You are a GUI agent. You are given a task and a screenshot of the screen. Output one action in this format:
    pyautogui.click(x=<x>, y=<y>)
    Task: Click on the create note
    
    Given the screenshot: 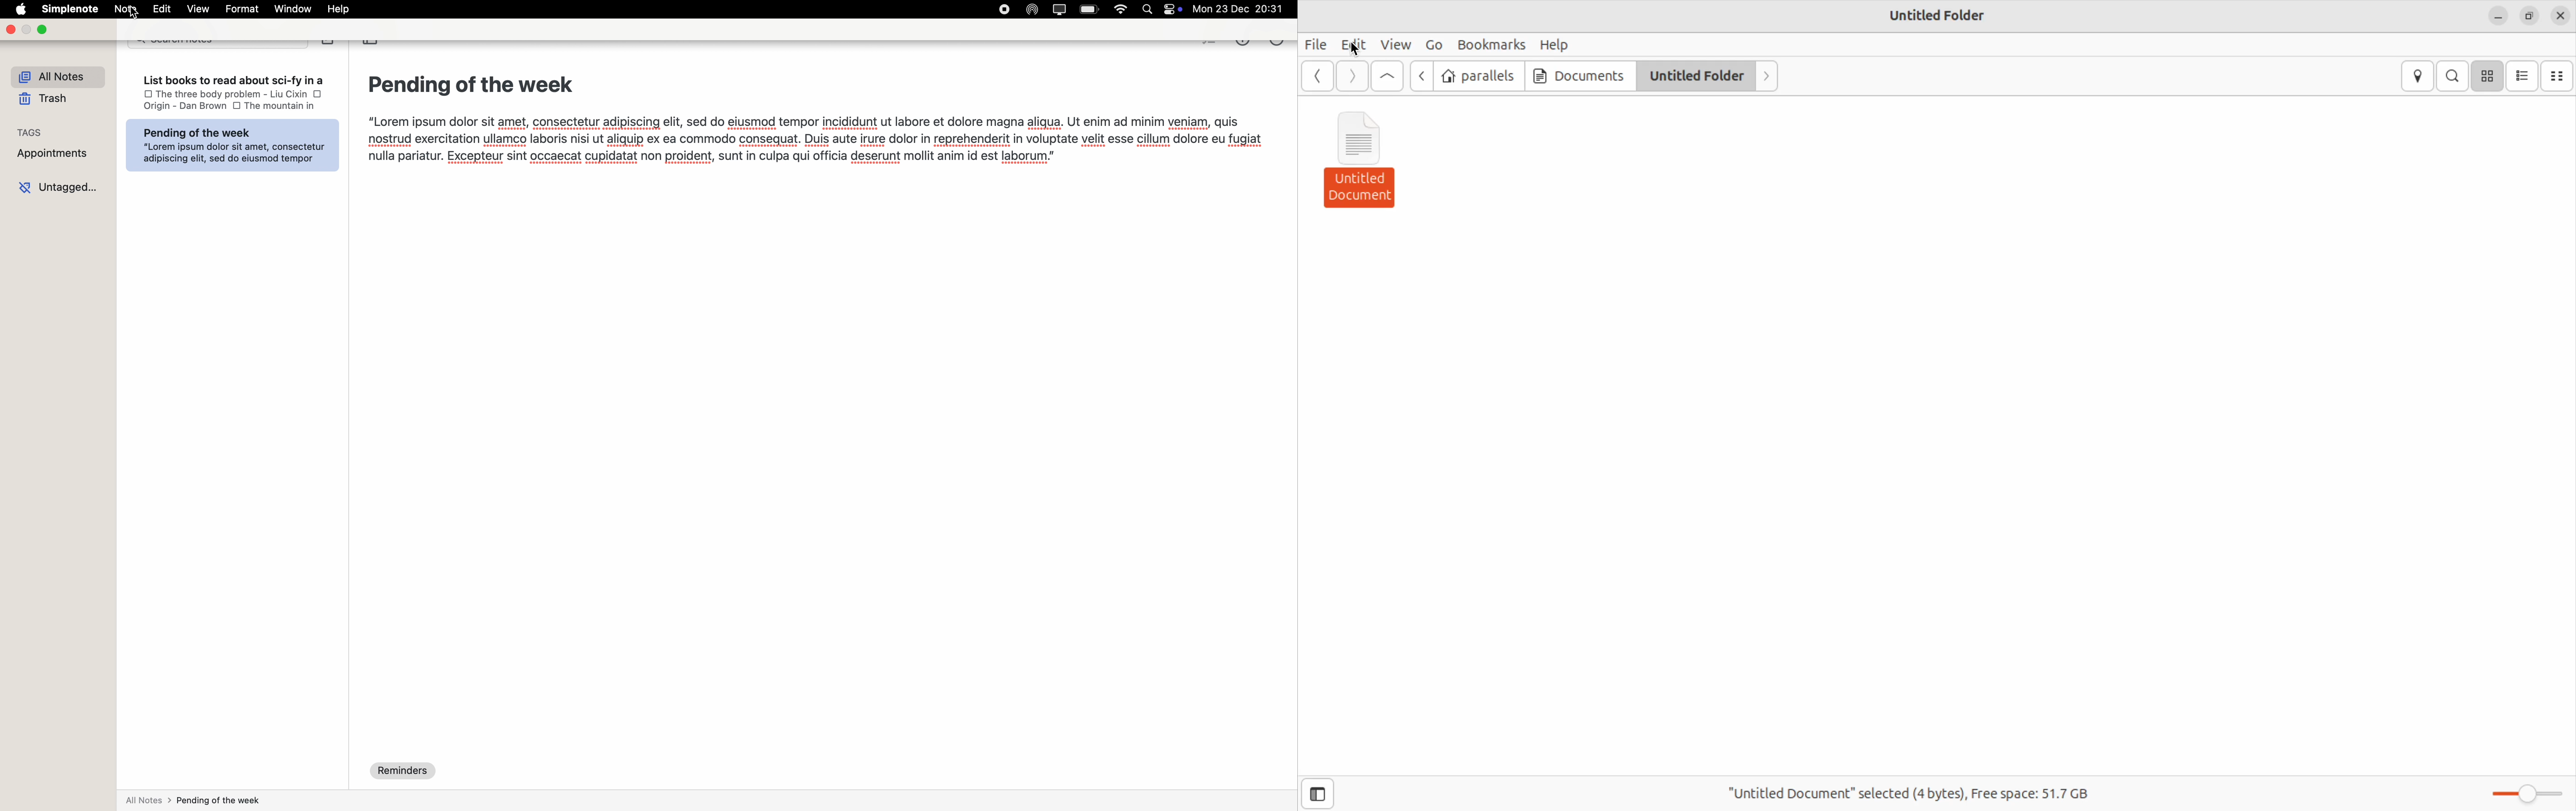 What is the action you would take?
    pyautogui.click(x=329, y=45)
    